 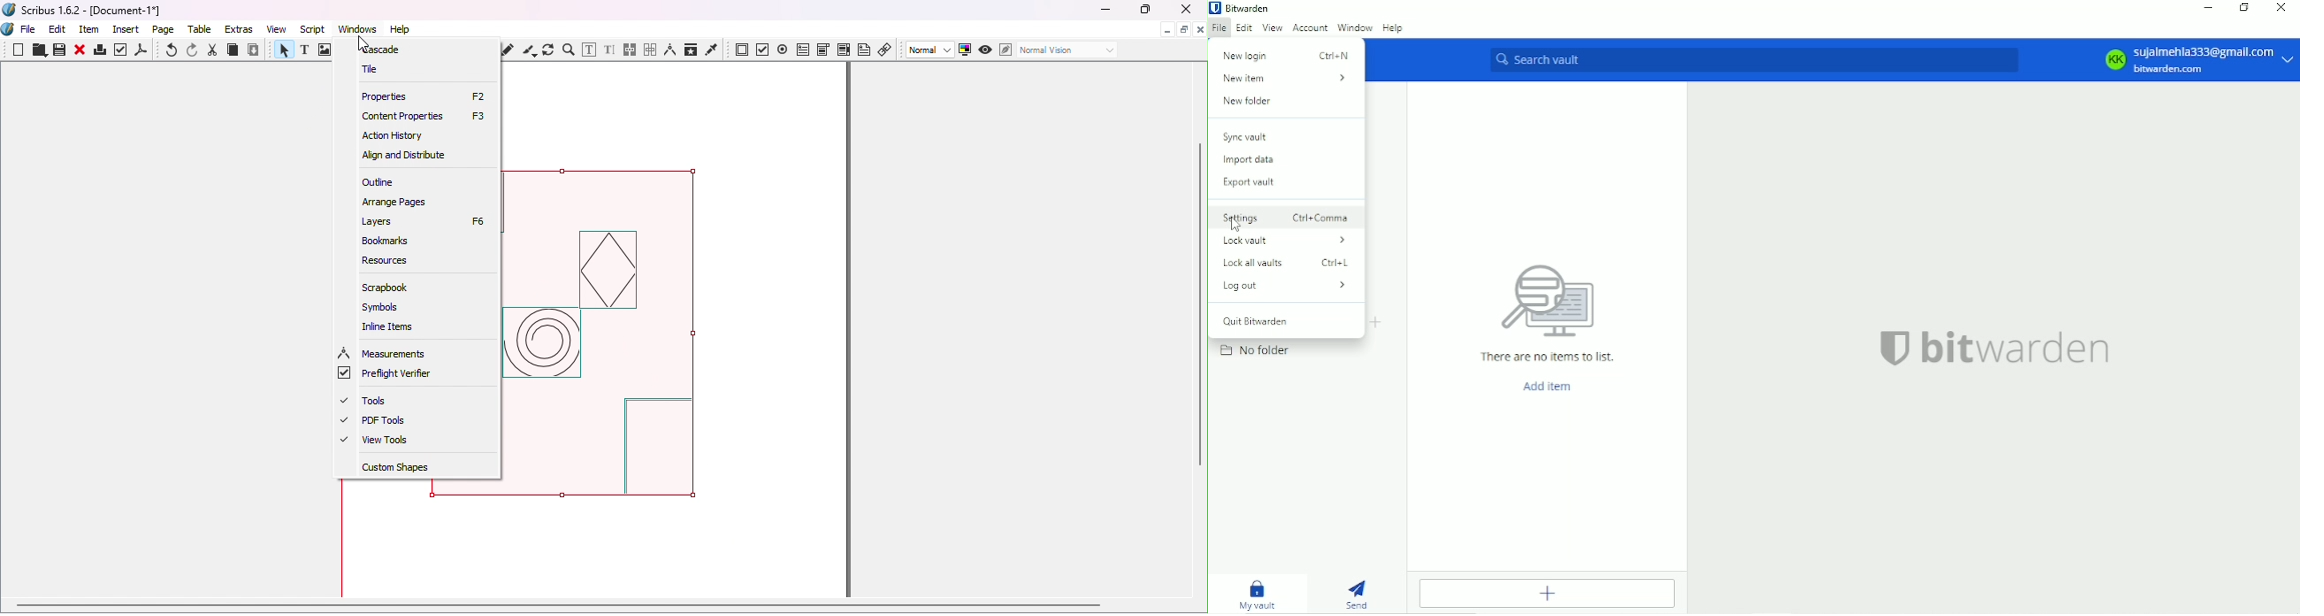 I want to click on Select image preview quality, so click(x=932, y=50).